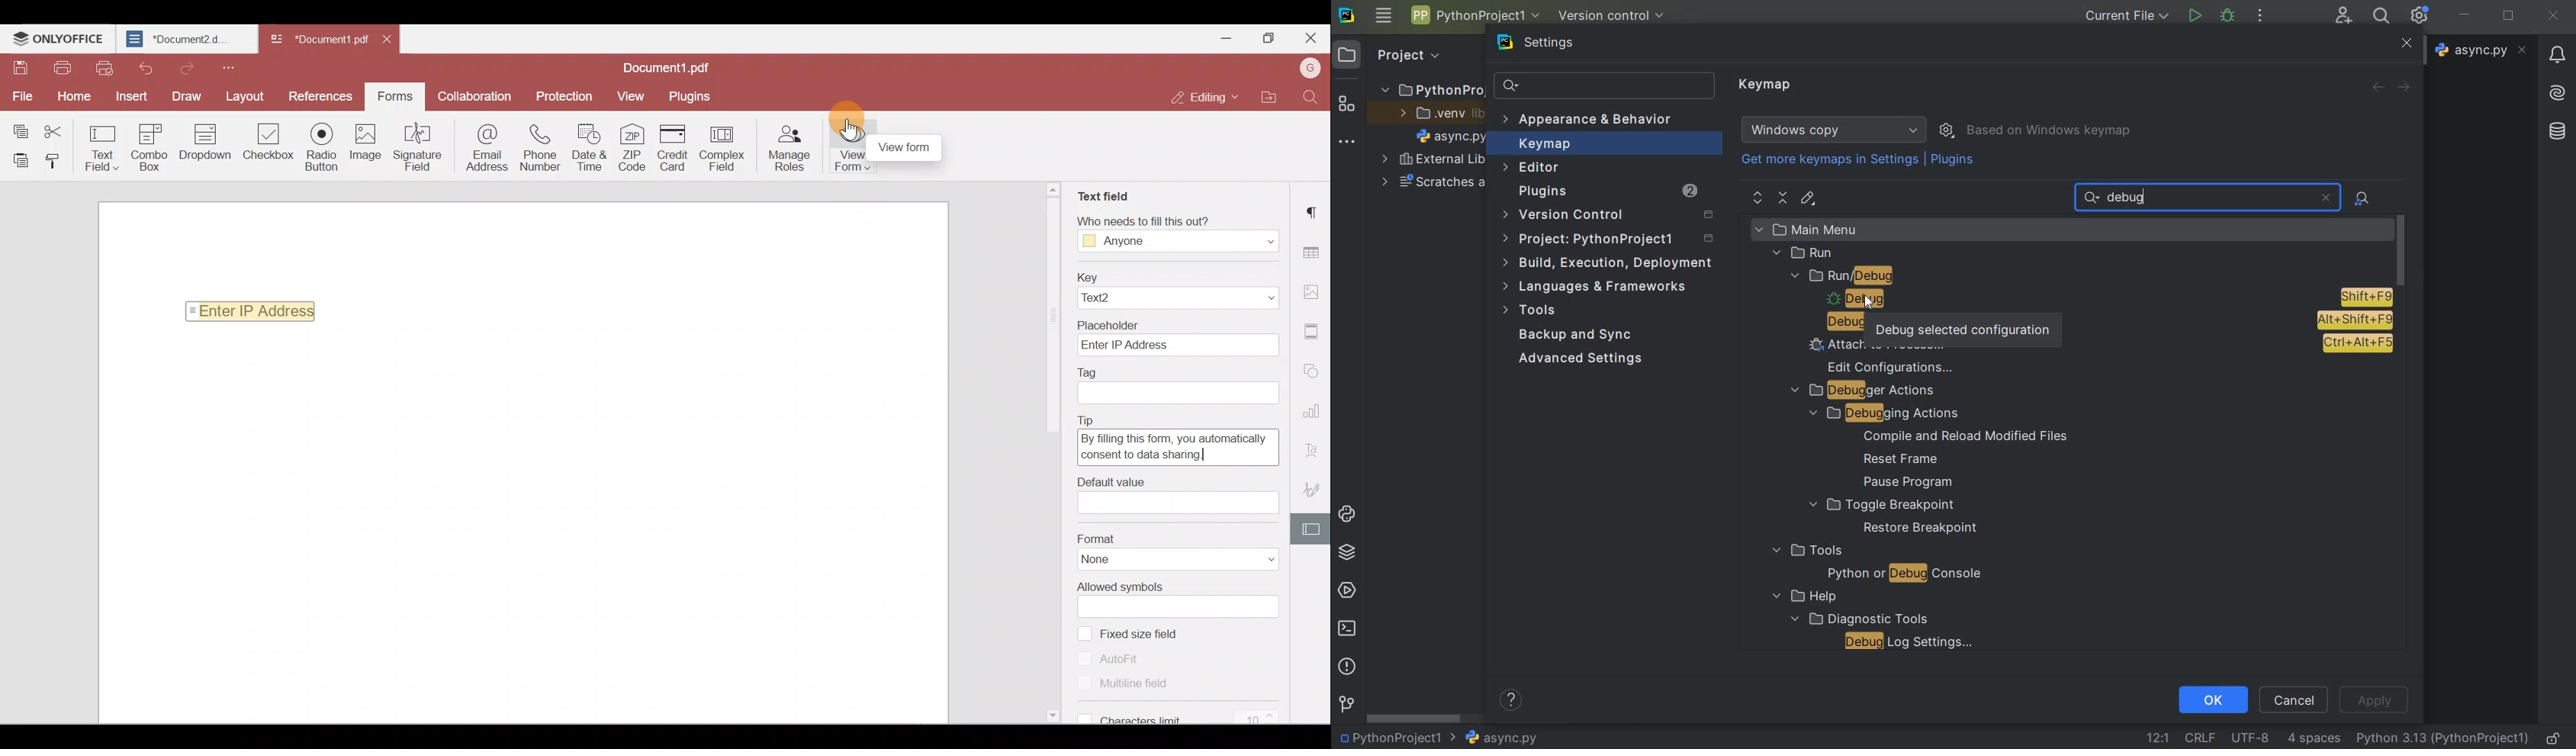 The width and height of the screenshot is (2576, 756). What do you see at coordinates (1577, 358) in the screenshot?
I see `advanced settings` at bounding box center [1577, 358].